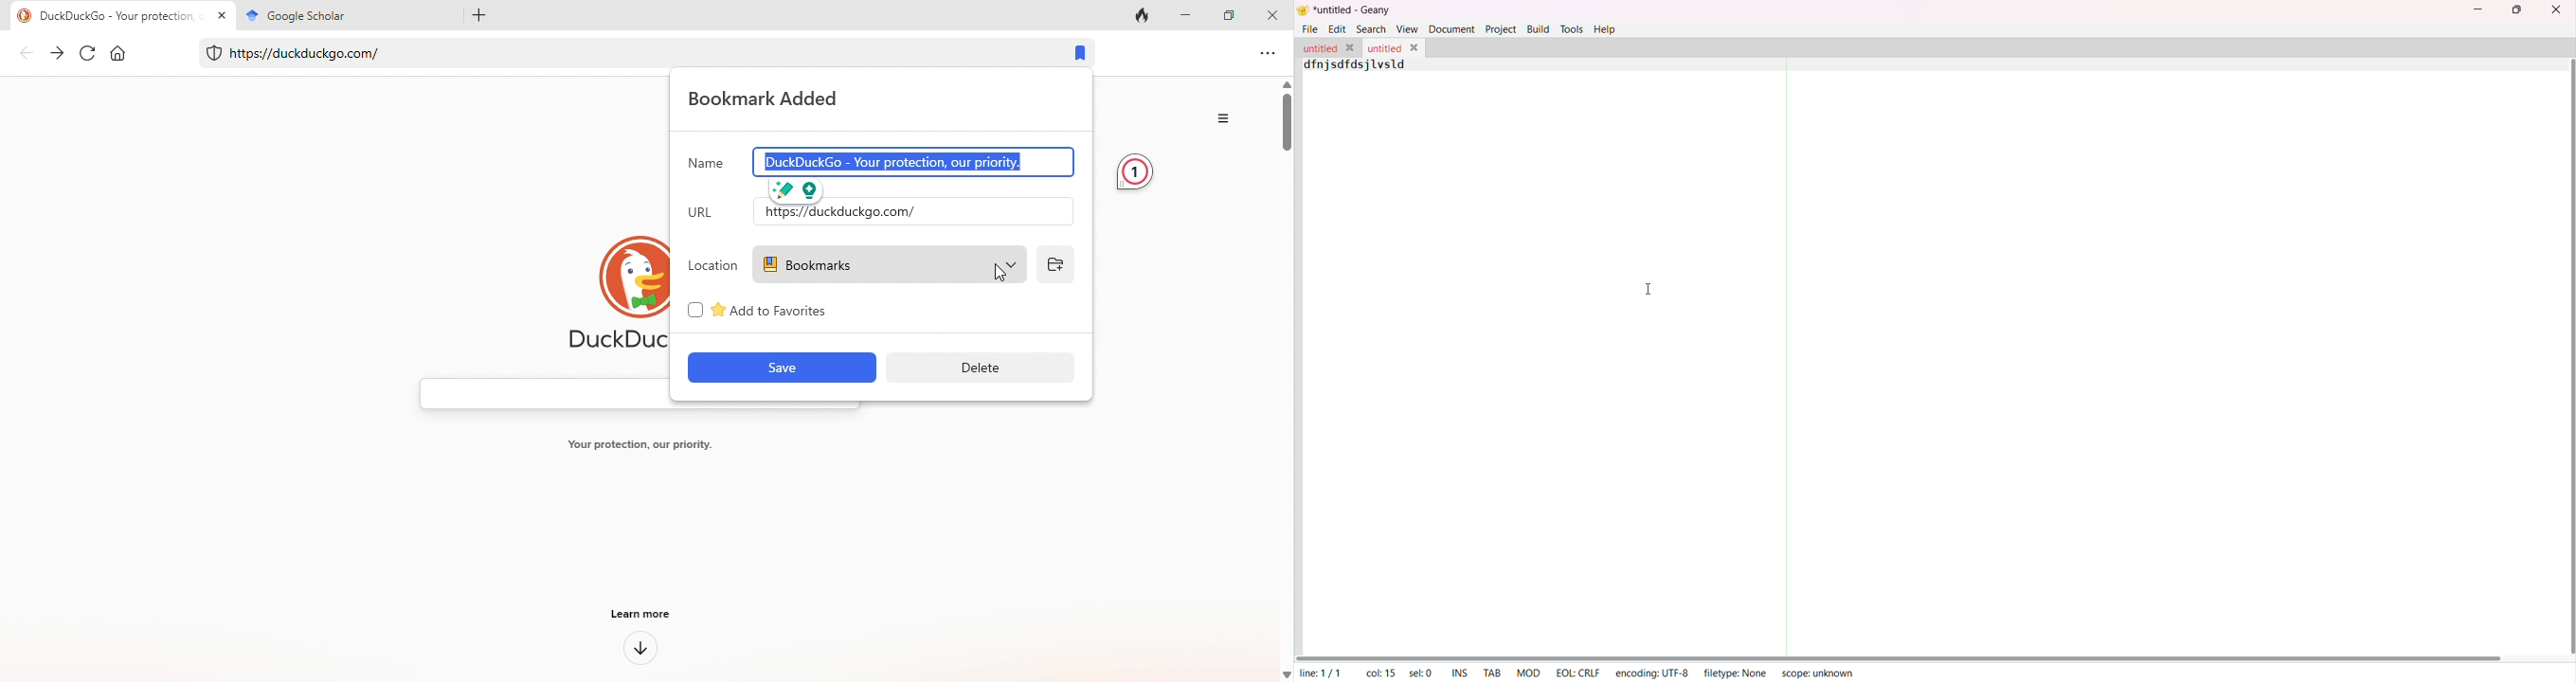 Image resolution: width=2576 pixels, height=700 pixels. What do you see at coordinates (1269, 53) in the screenshot?
I see `options` at bounding box center [1269, 53].